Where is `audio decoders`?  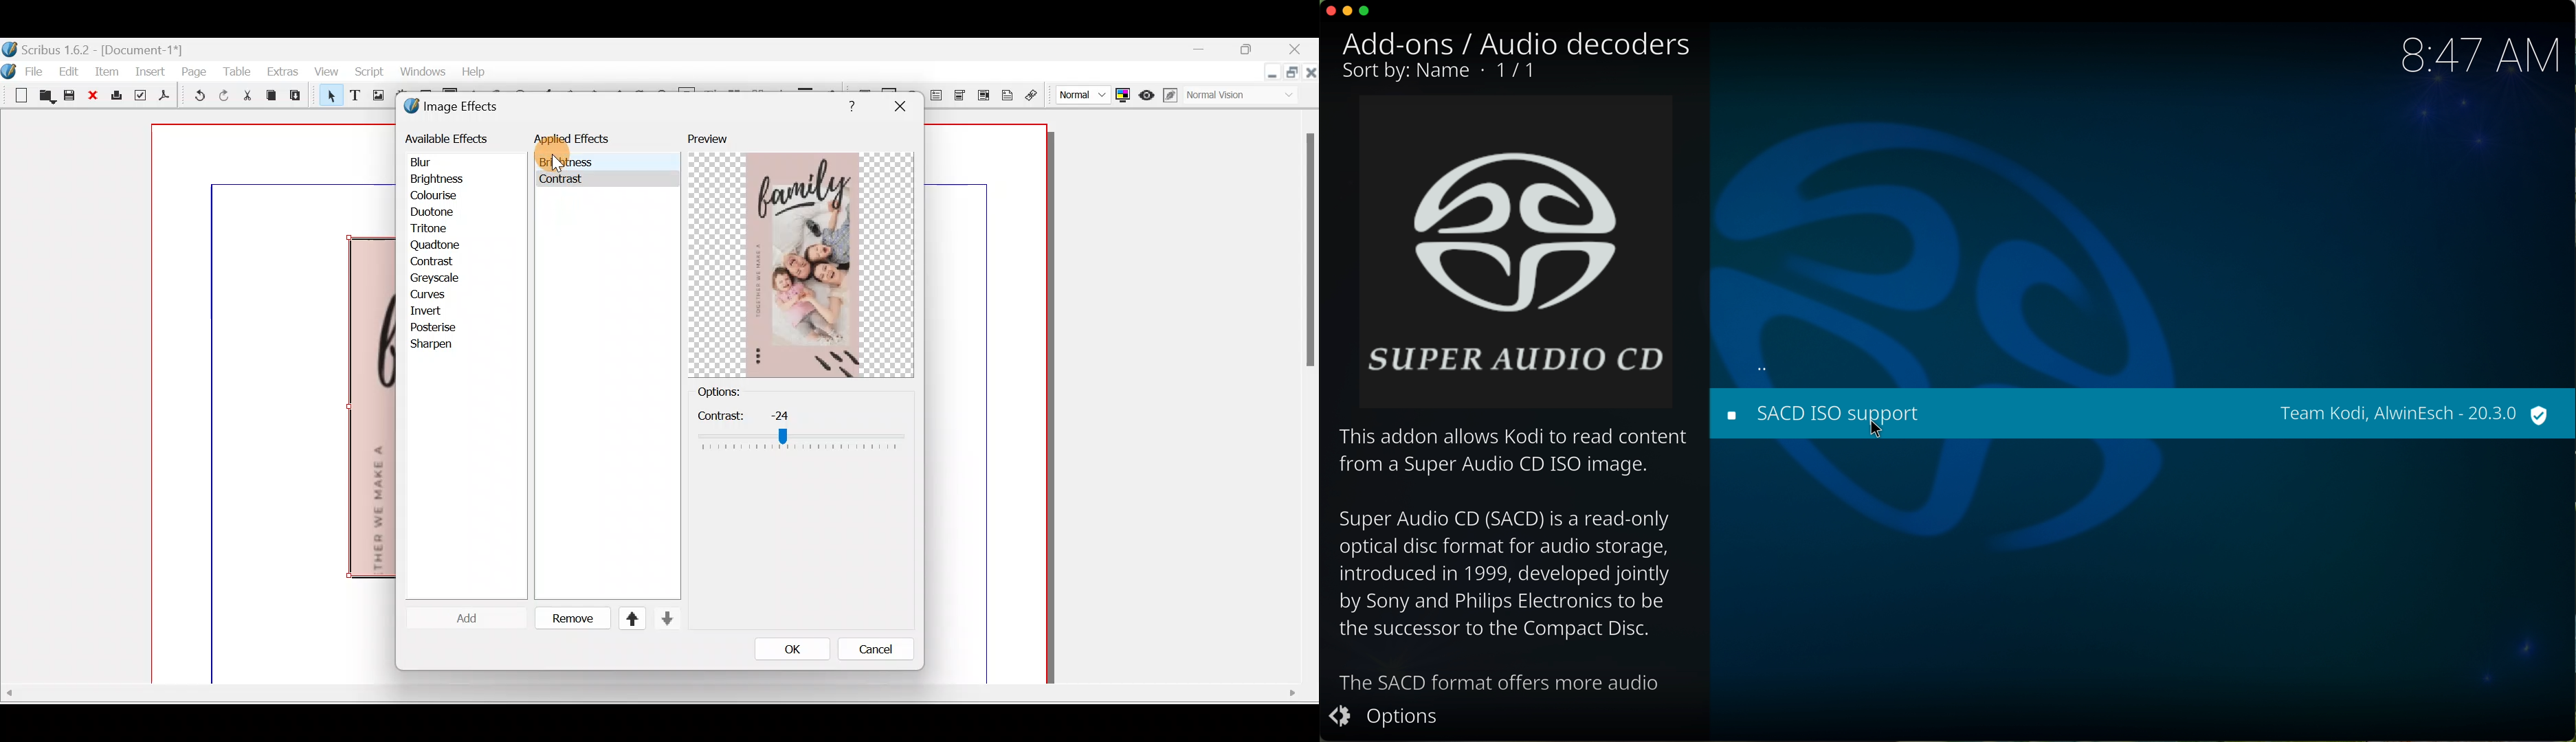
audio decoders is located at coordinates (1587, 43).